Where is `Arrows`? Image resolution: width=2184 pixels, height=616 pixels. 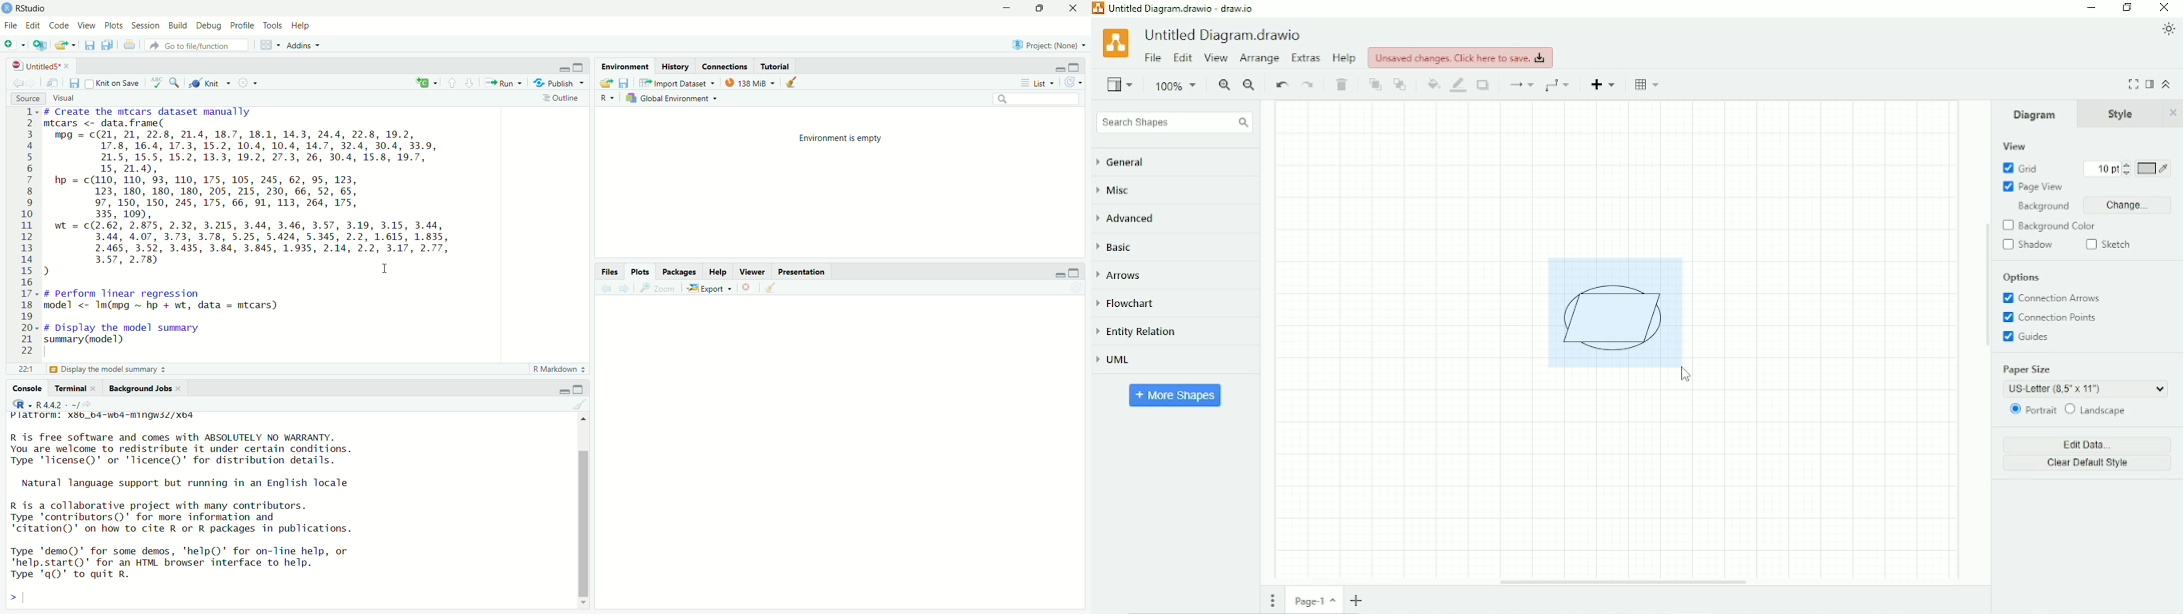 Arrows is located at coordinates (1126, 275).